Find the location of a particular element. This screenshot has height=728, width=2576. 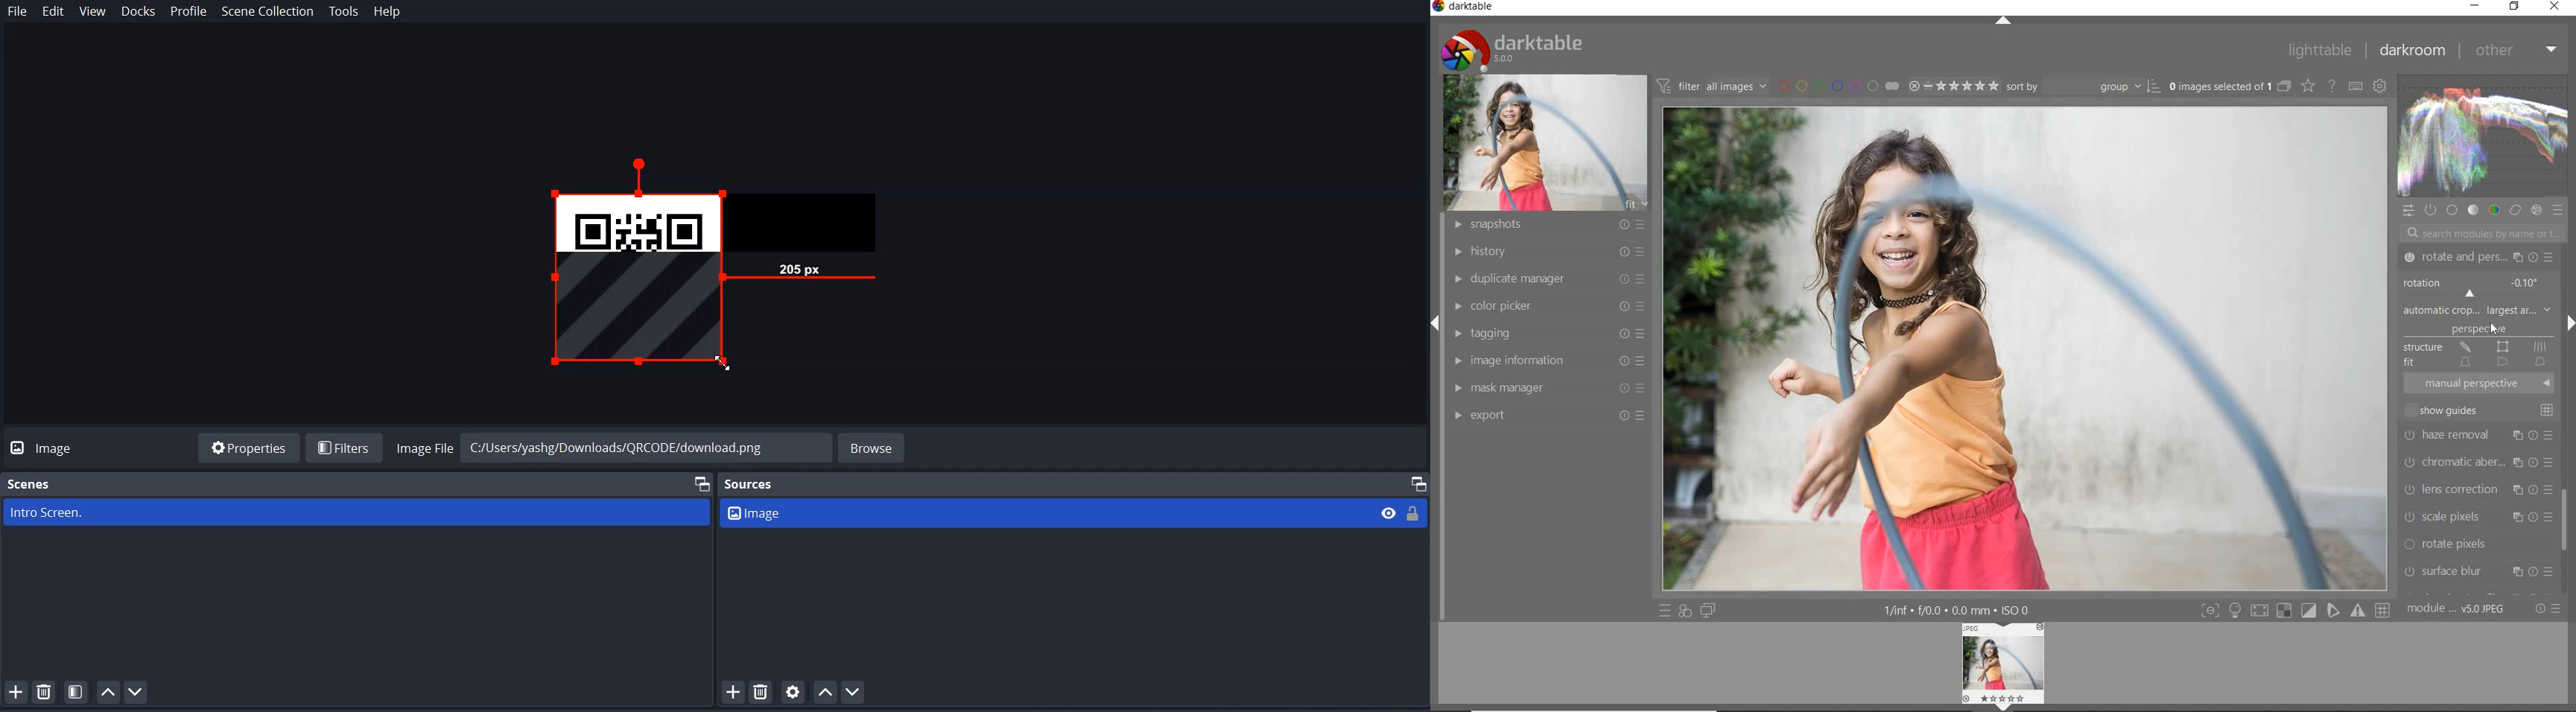

File is located at coordinates (17, 12).